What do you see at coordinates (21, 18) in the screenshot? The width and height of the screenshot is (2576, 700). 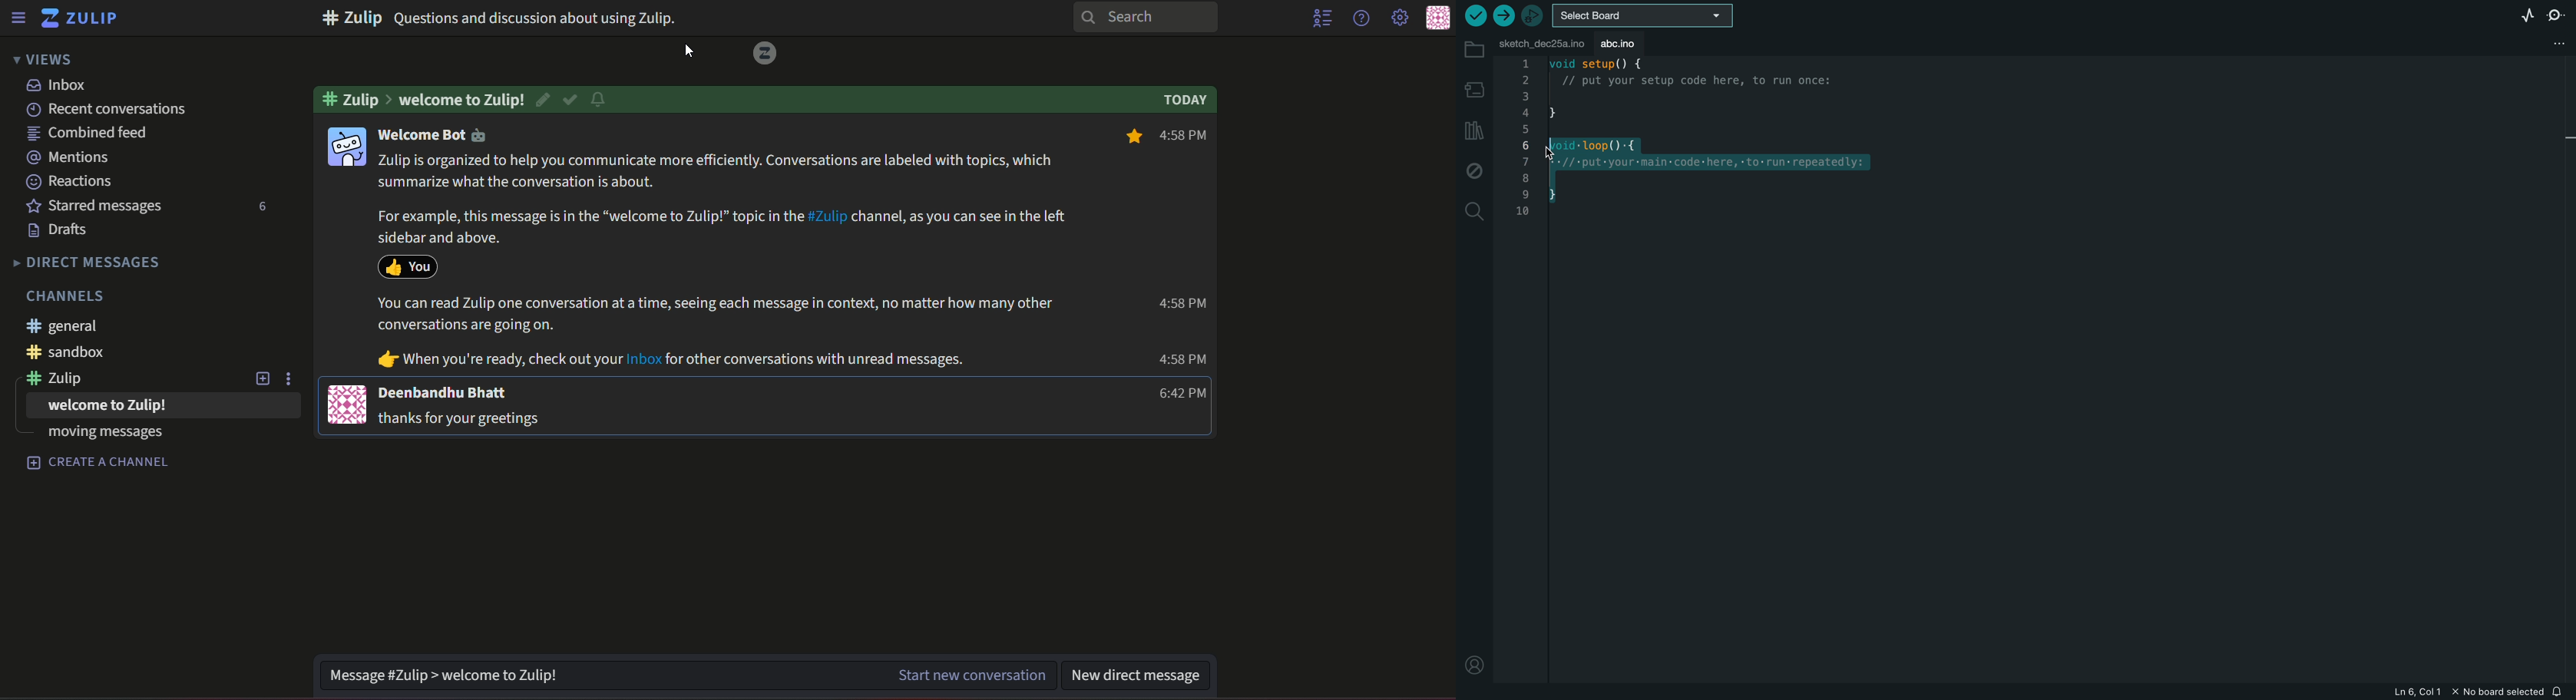 I see `menu` at bounding box center [21, 18].